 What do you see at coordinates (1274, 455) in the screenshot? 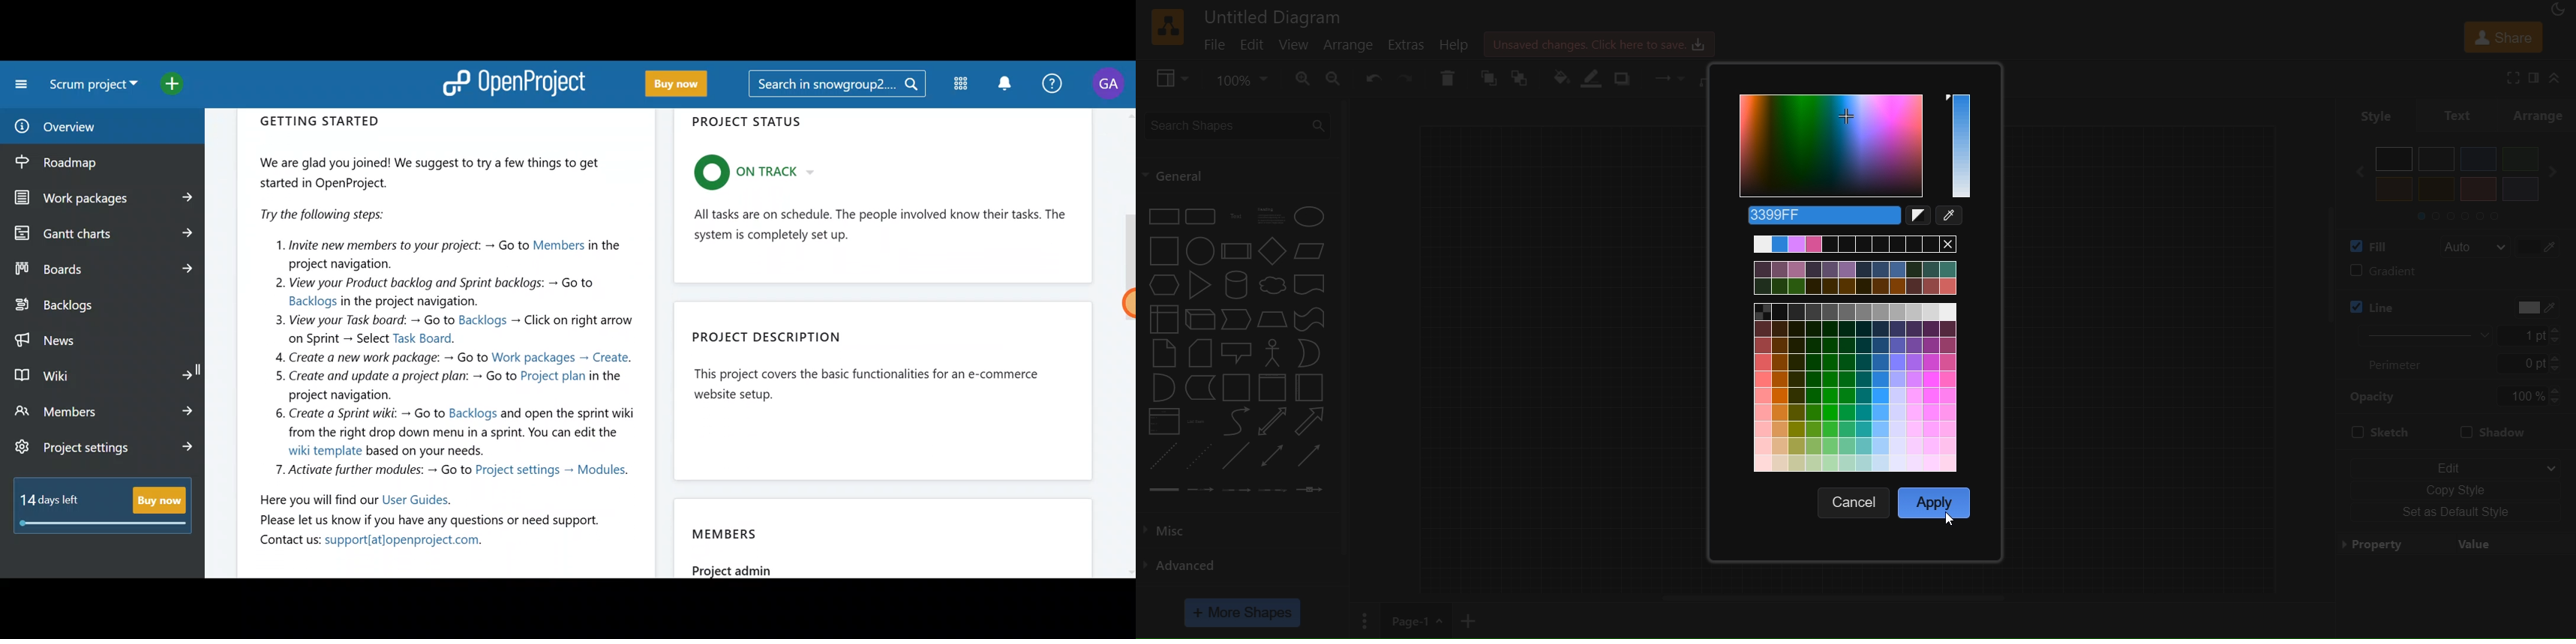
I see `bidirectional connector` at bounding box center [1274, 455].